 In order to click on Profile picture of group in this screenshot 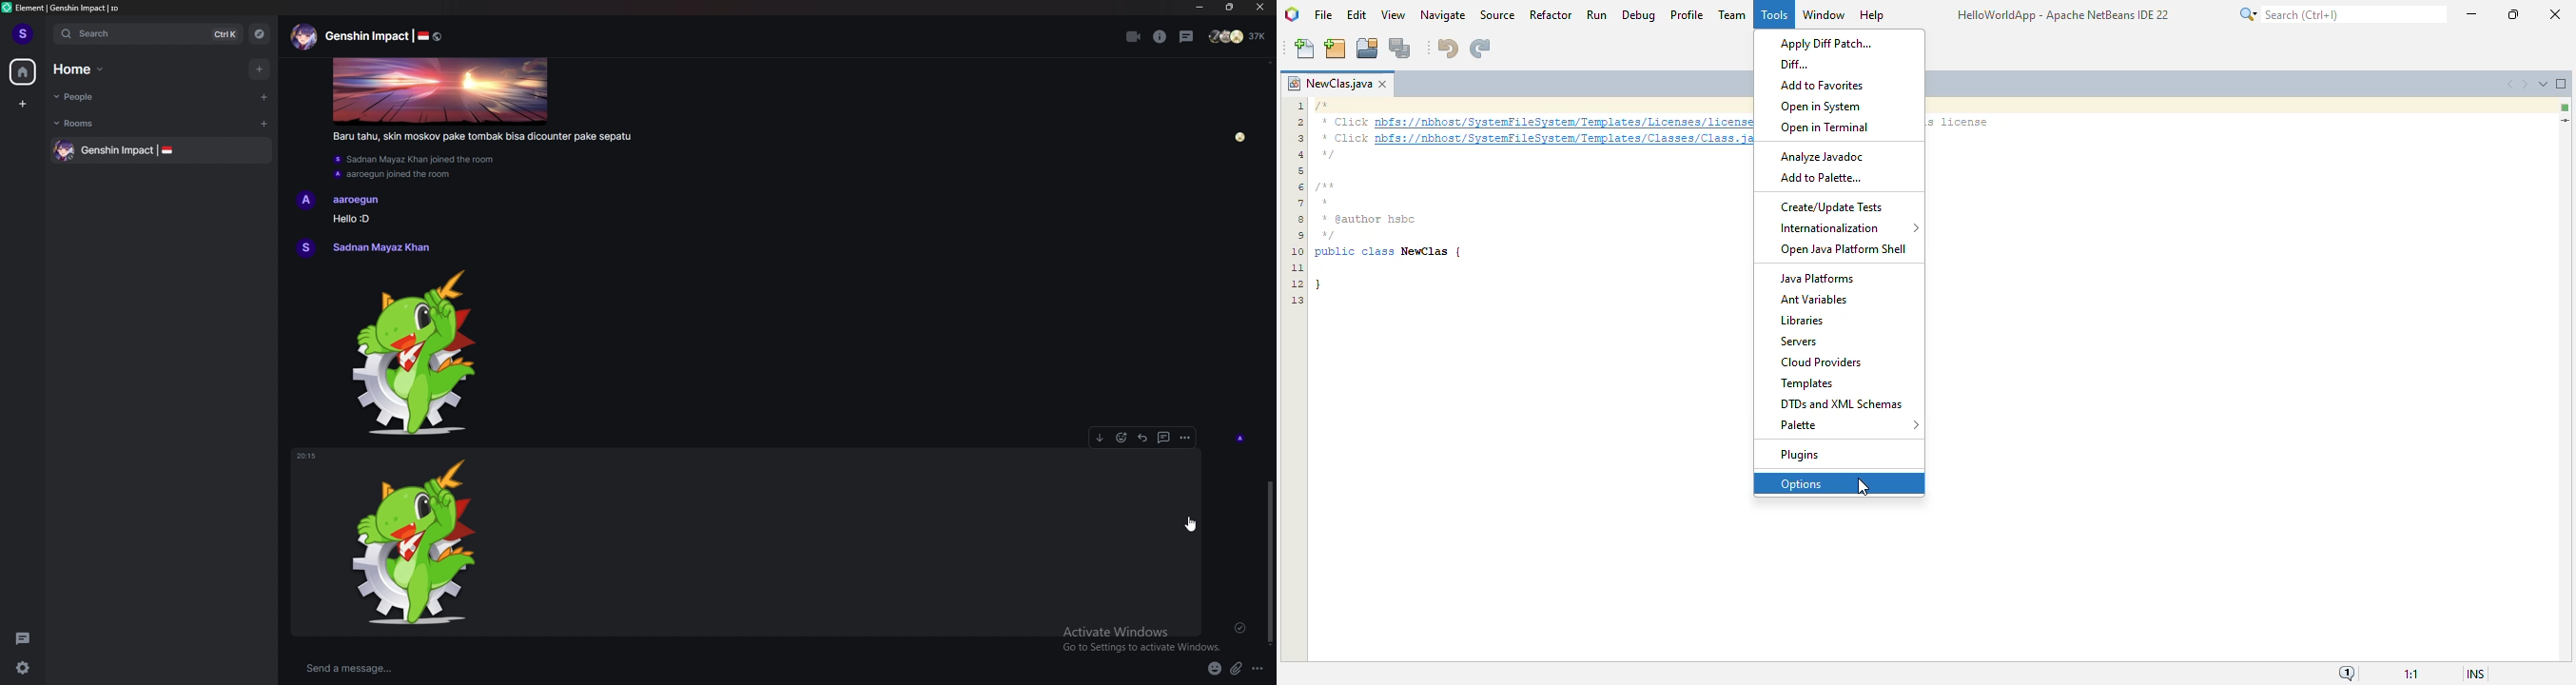, I will do `click(303, 37)`.